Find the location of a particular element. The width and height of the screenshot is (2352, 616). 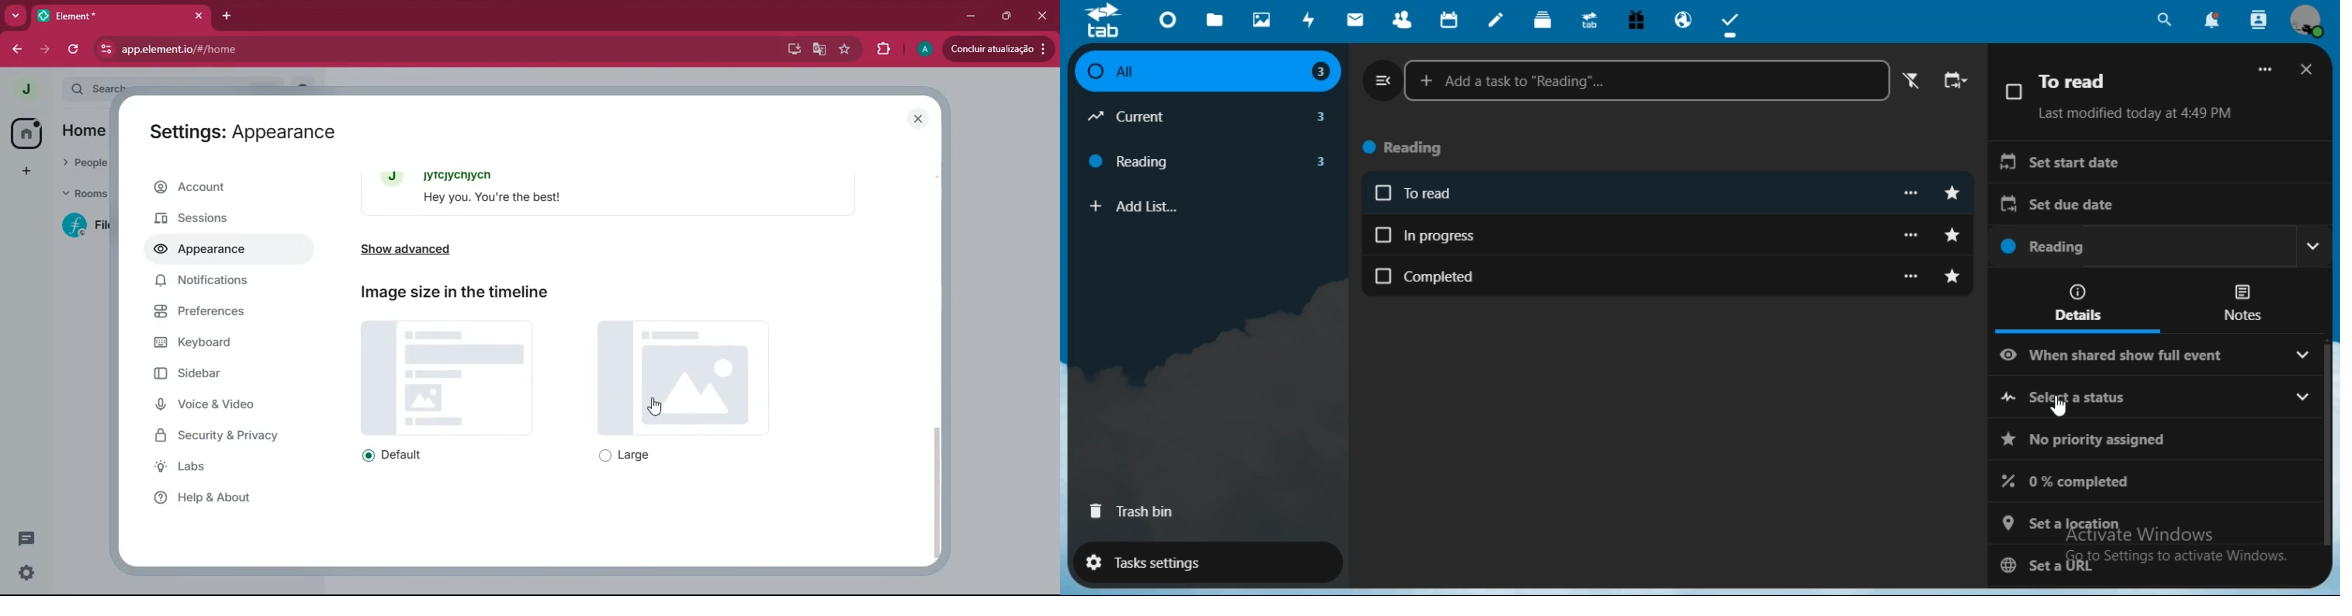

sidebar is located at coordinates (222, 377).